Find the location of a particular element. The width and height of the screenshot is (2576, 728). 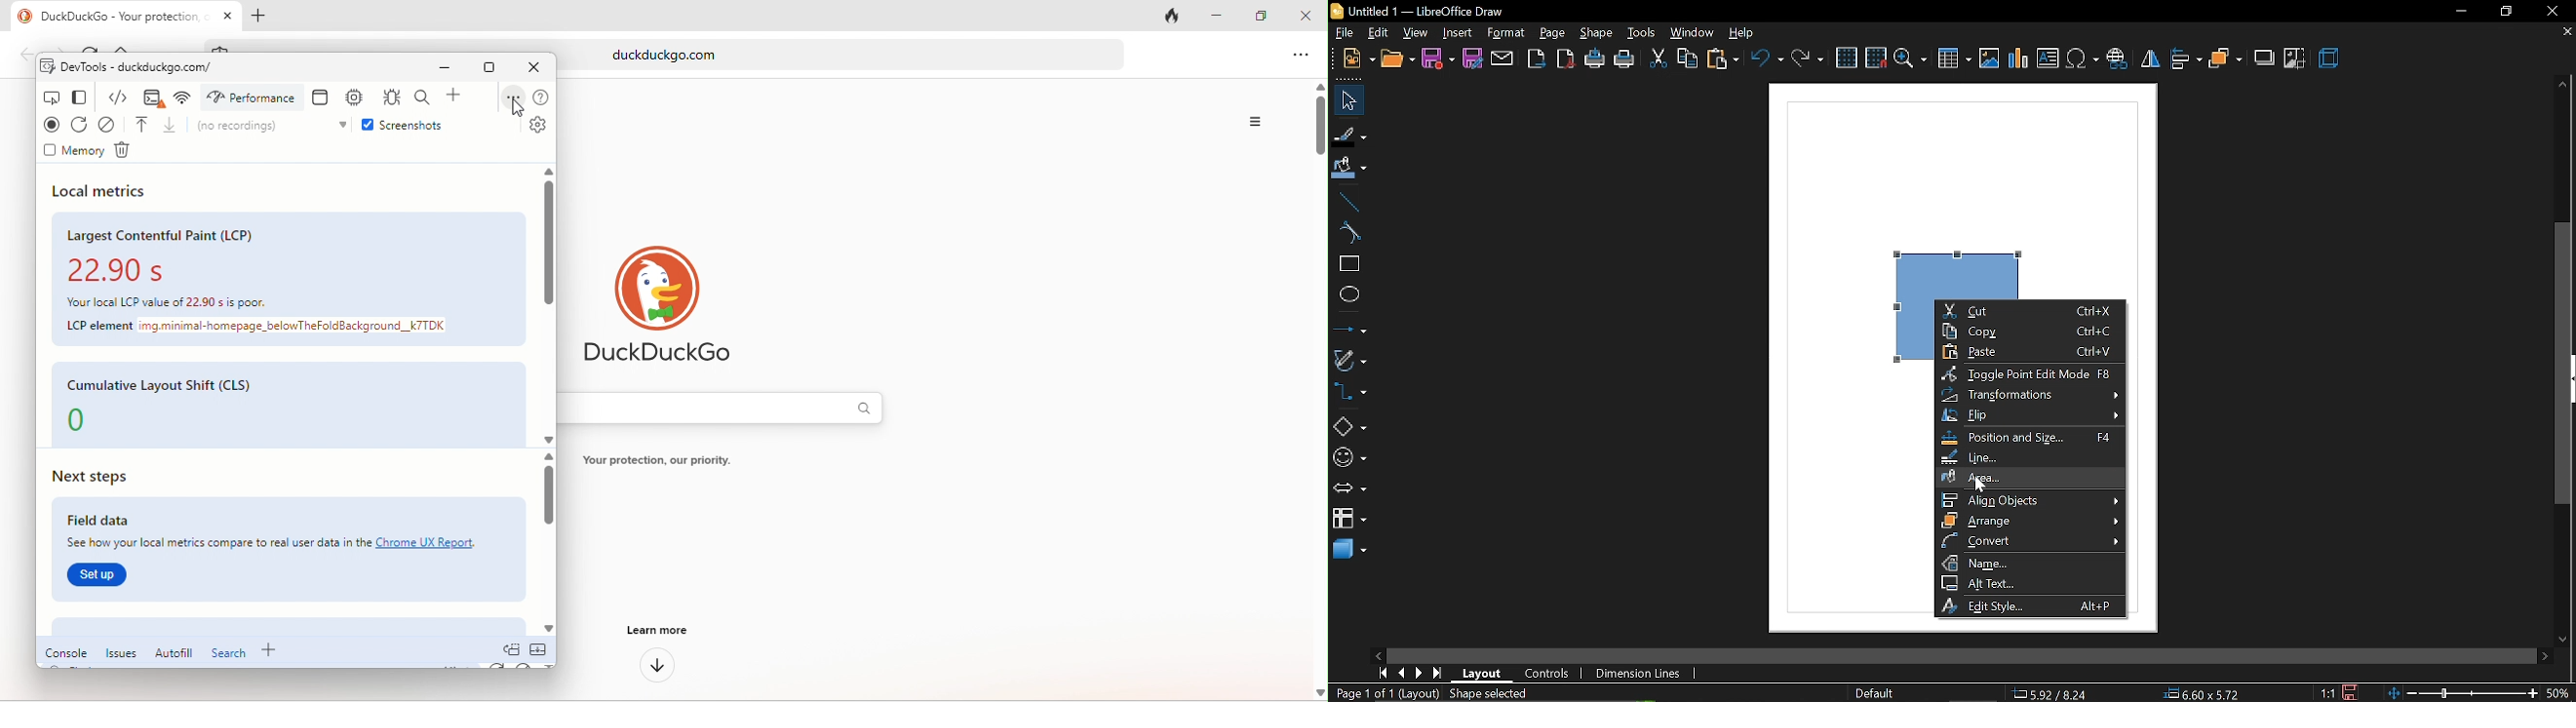

crop is located at coordinates (2295, 58).